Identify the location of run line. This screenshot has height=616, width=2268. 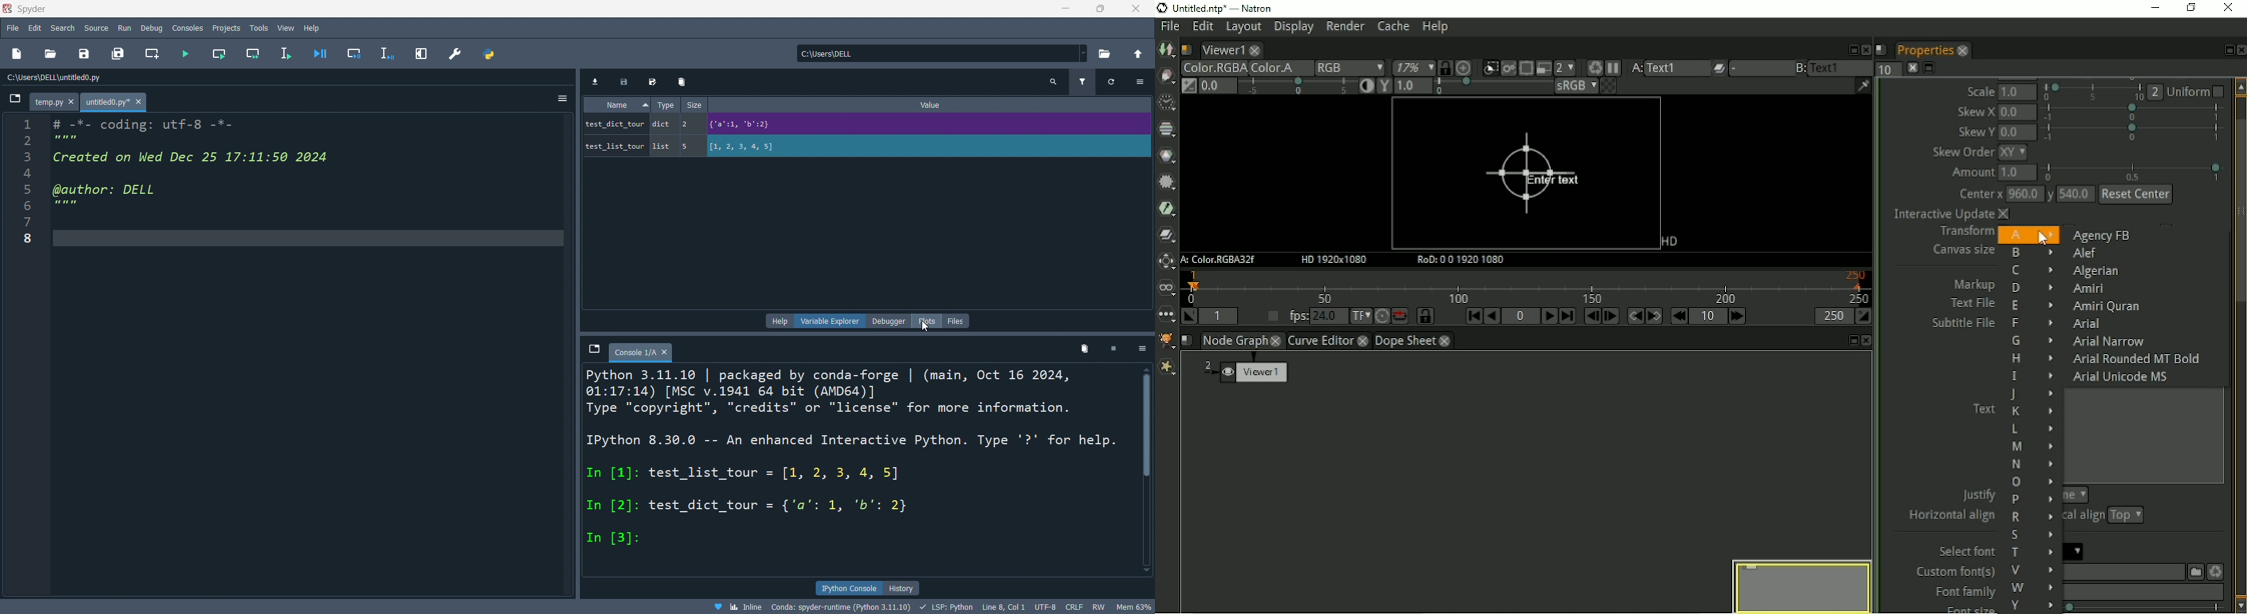
(291, 55).